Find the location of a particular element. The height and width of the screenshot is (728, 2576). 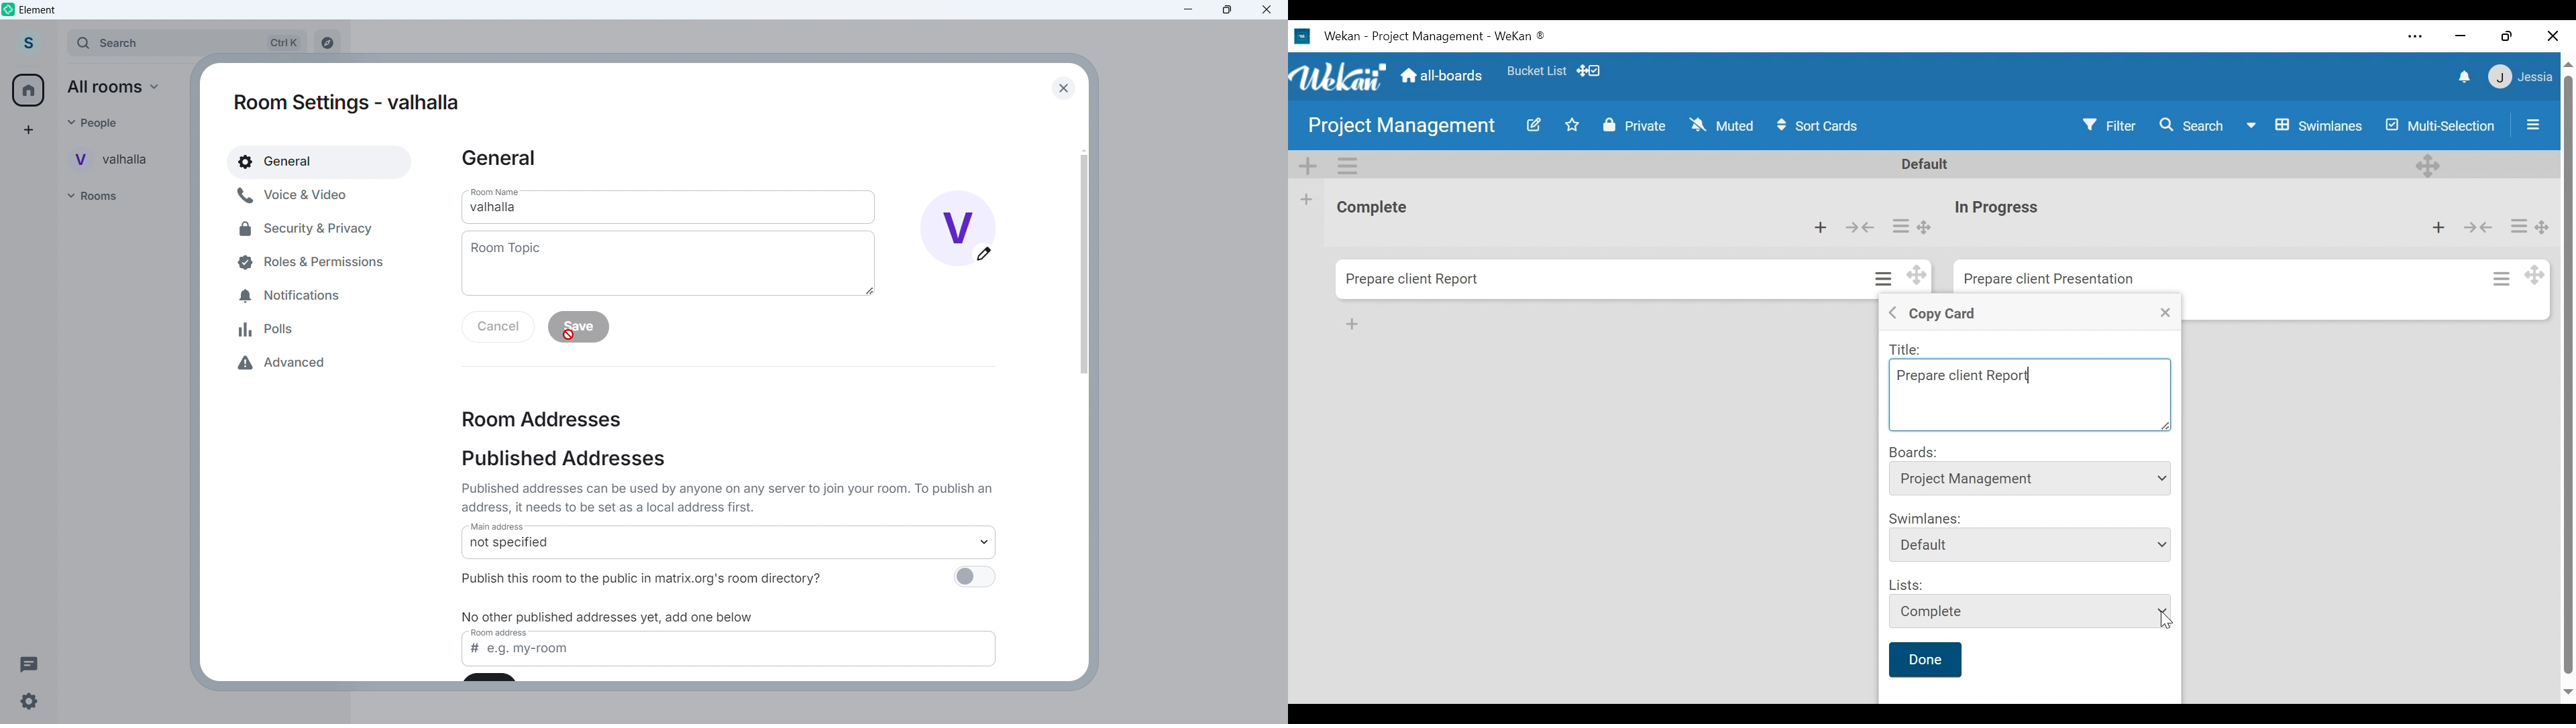

Polls  is located at coordinates (269, 329).